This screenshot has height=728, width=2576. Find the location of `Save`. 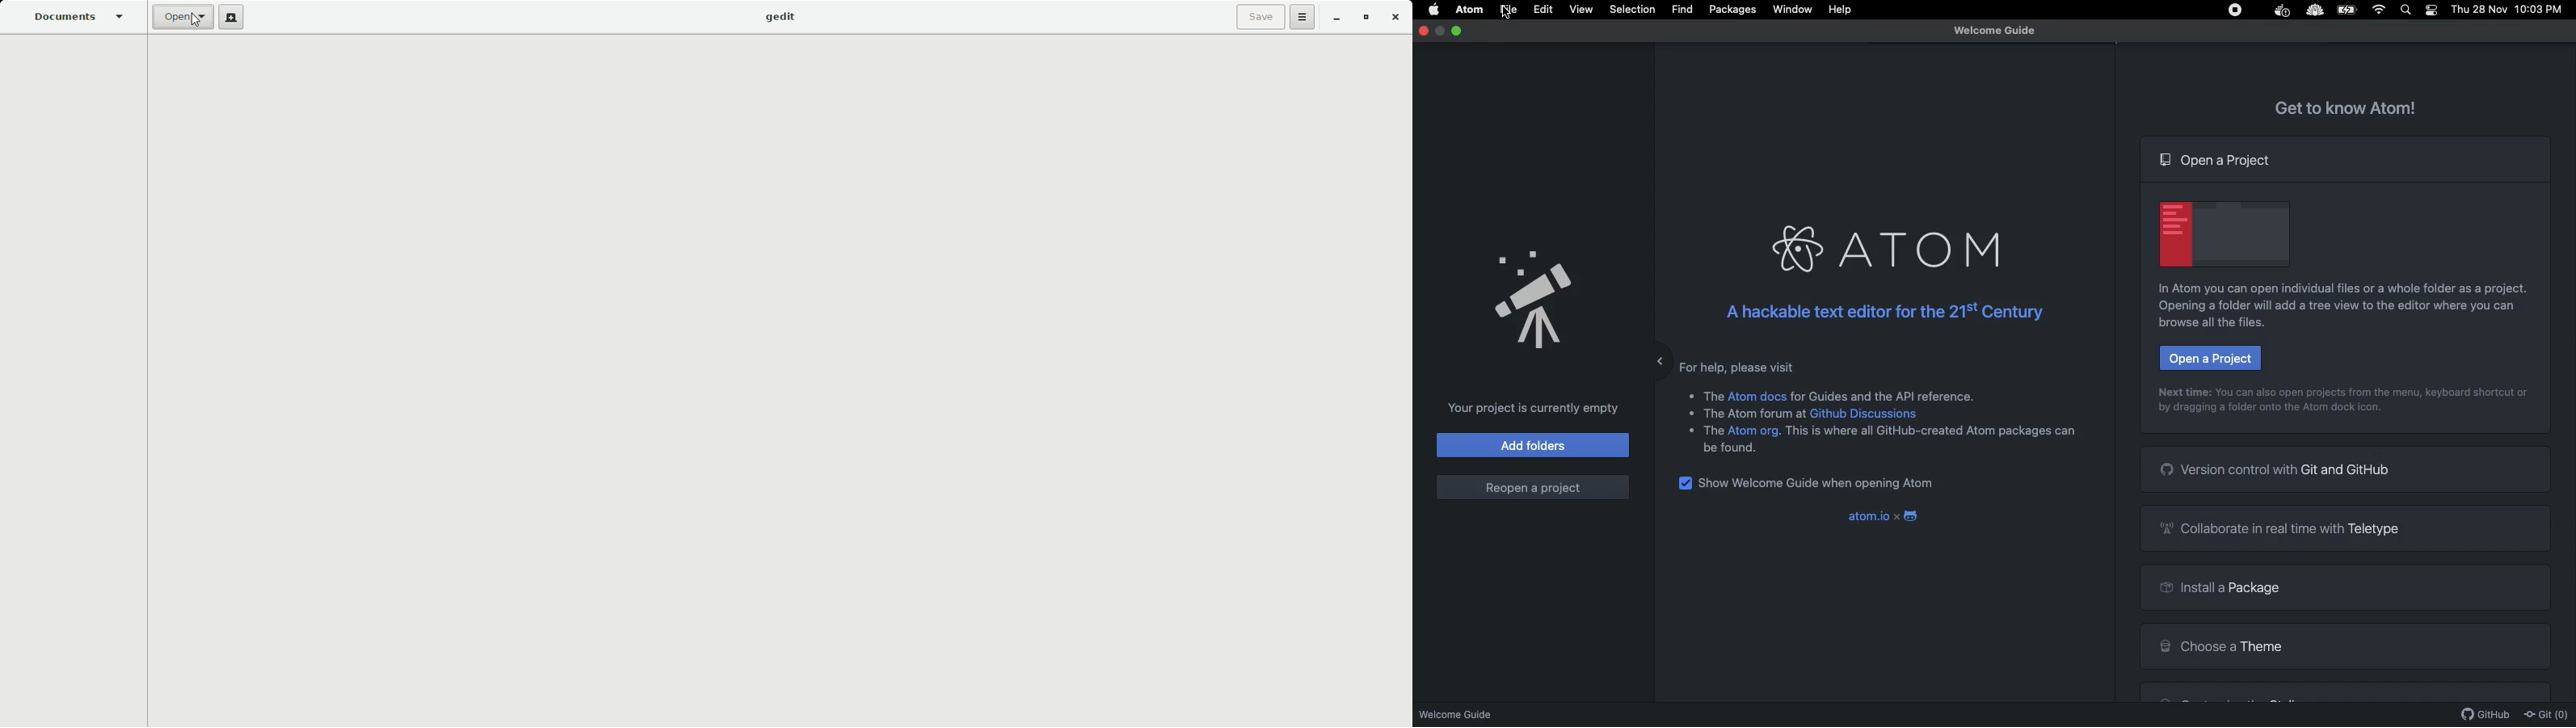

Save is located at coordinates (1262, 18).